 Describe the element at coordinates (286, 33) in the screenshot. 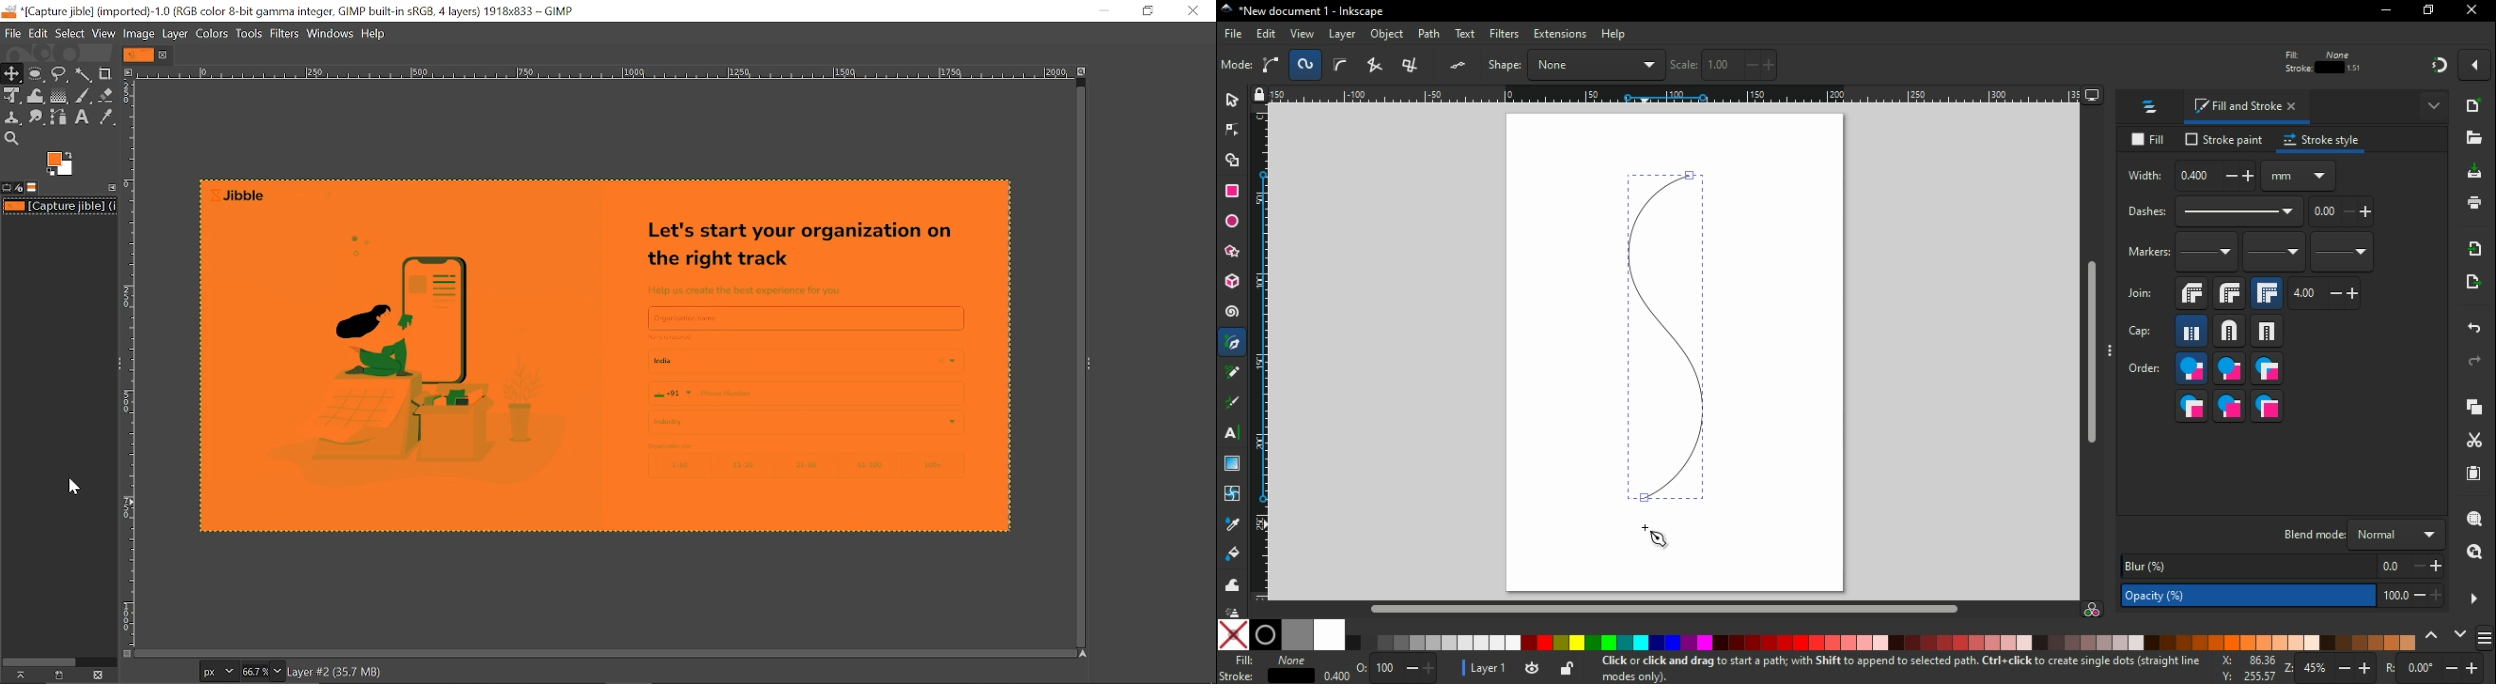

I see `Filters` at that location.